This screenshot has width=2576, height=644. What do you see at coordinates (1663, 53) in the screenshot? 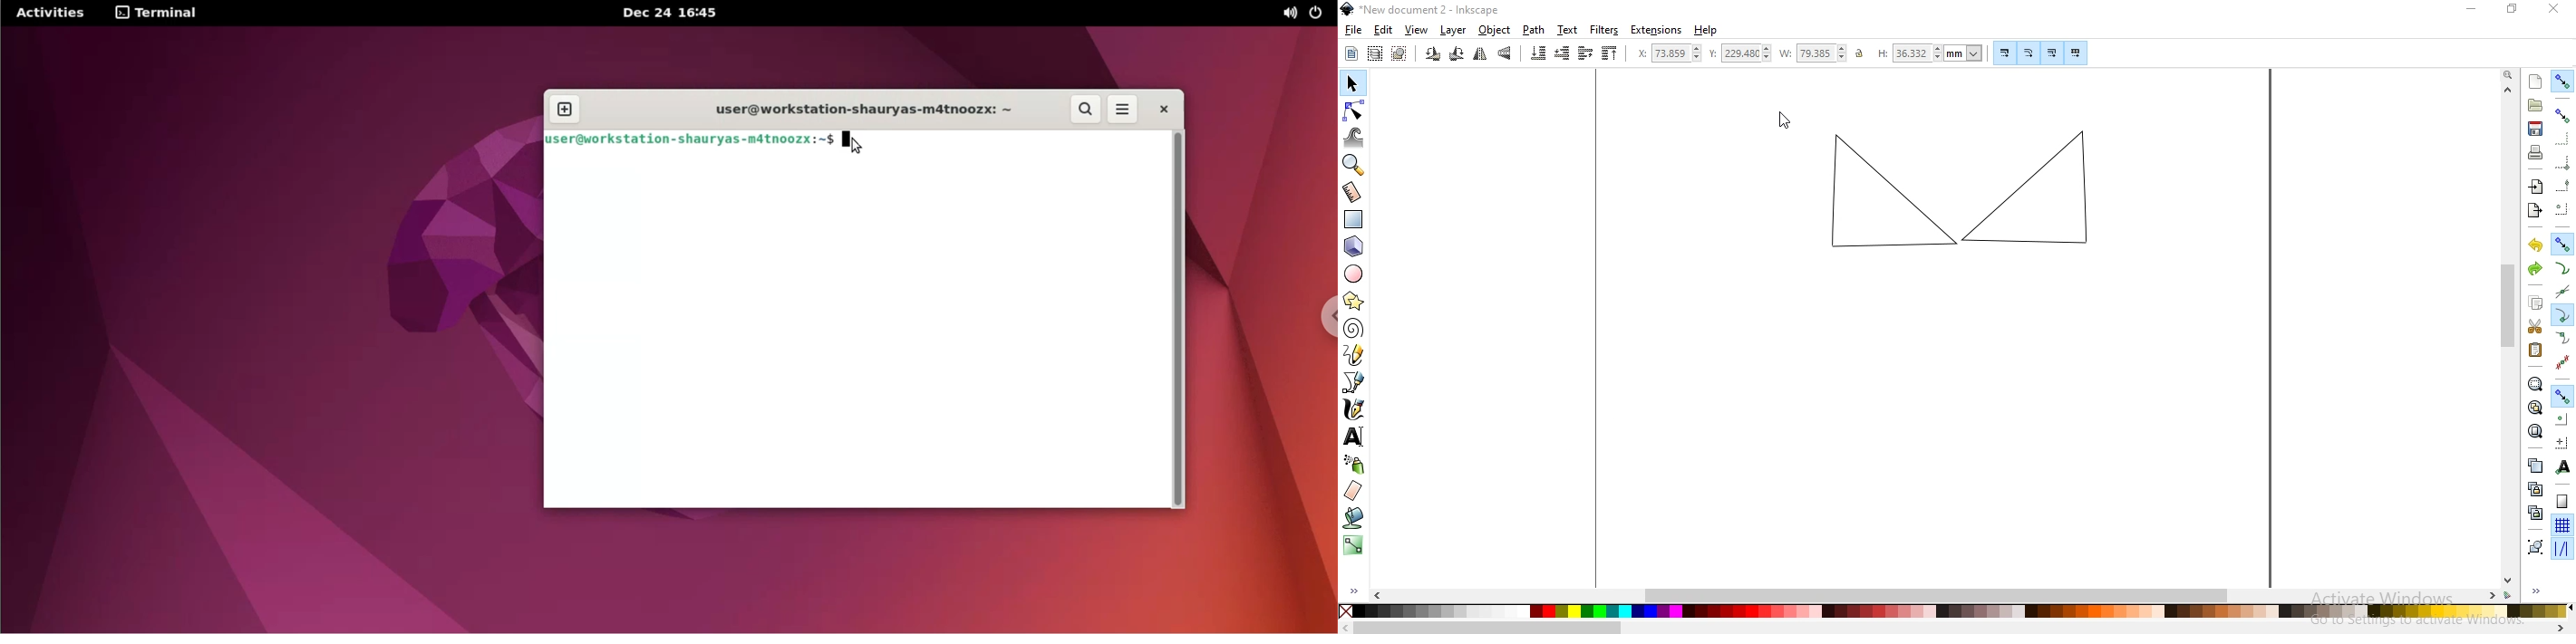
I see `horizontal coordinate of selection` at bounding box center [1663, 53].